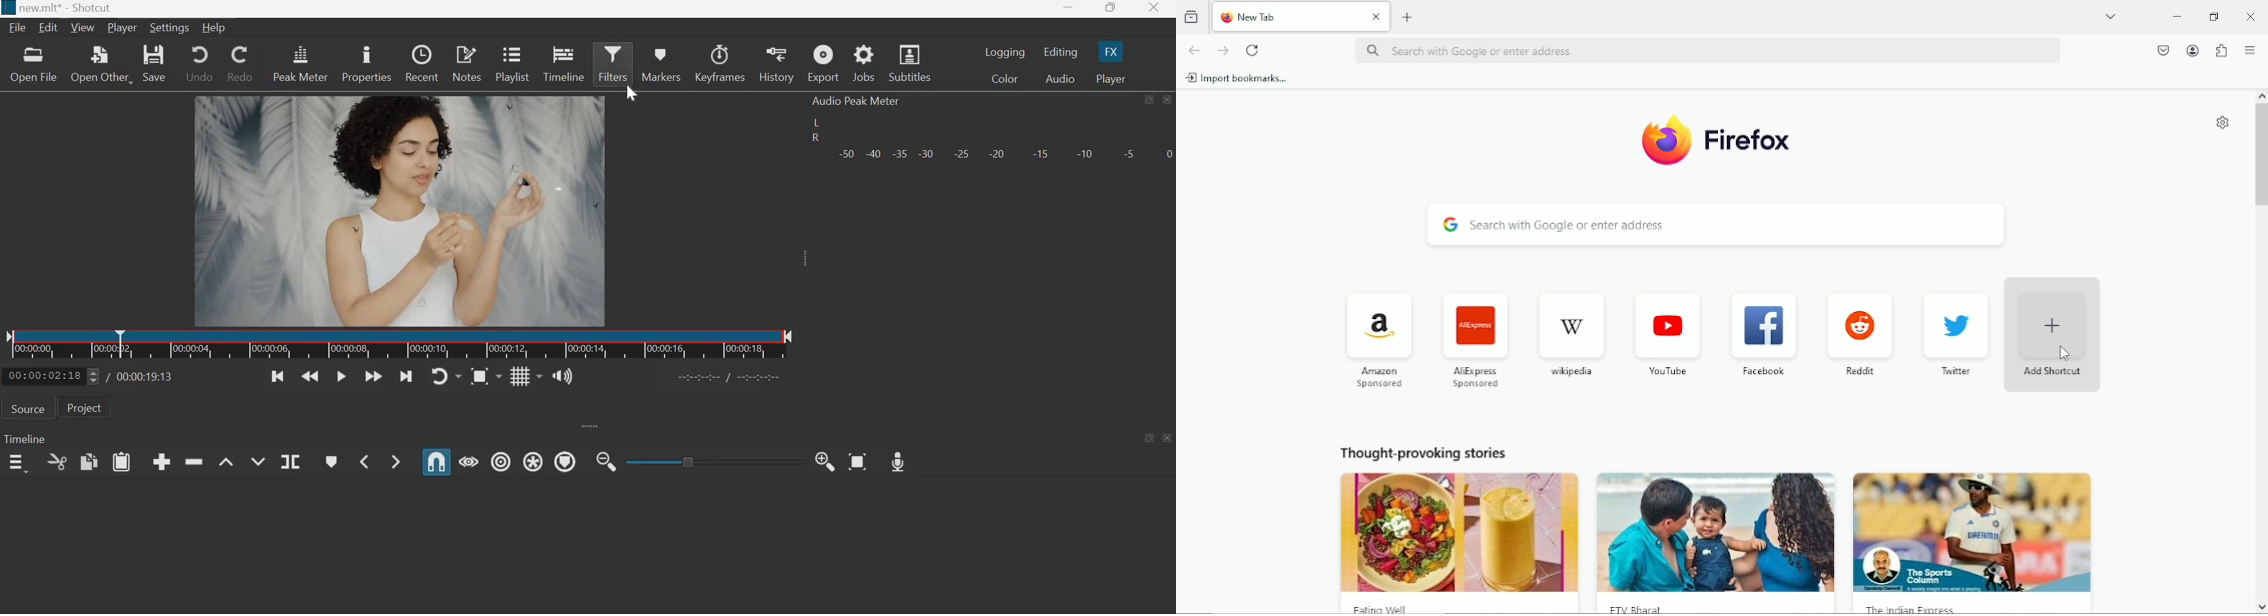 The height and width of the screenshot is (616, 2268). Describe the element at coordinates (1408, 16) in the screenshot. I see `new tab` at that location.